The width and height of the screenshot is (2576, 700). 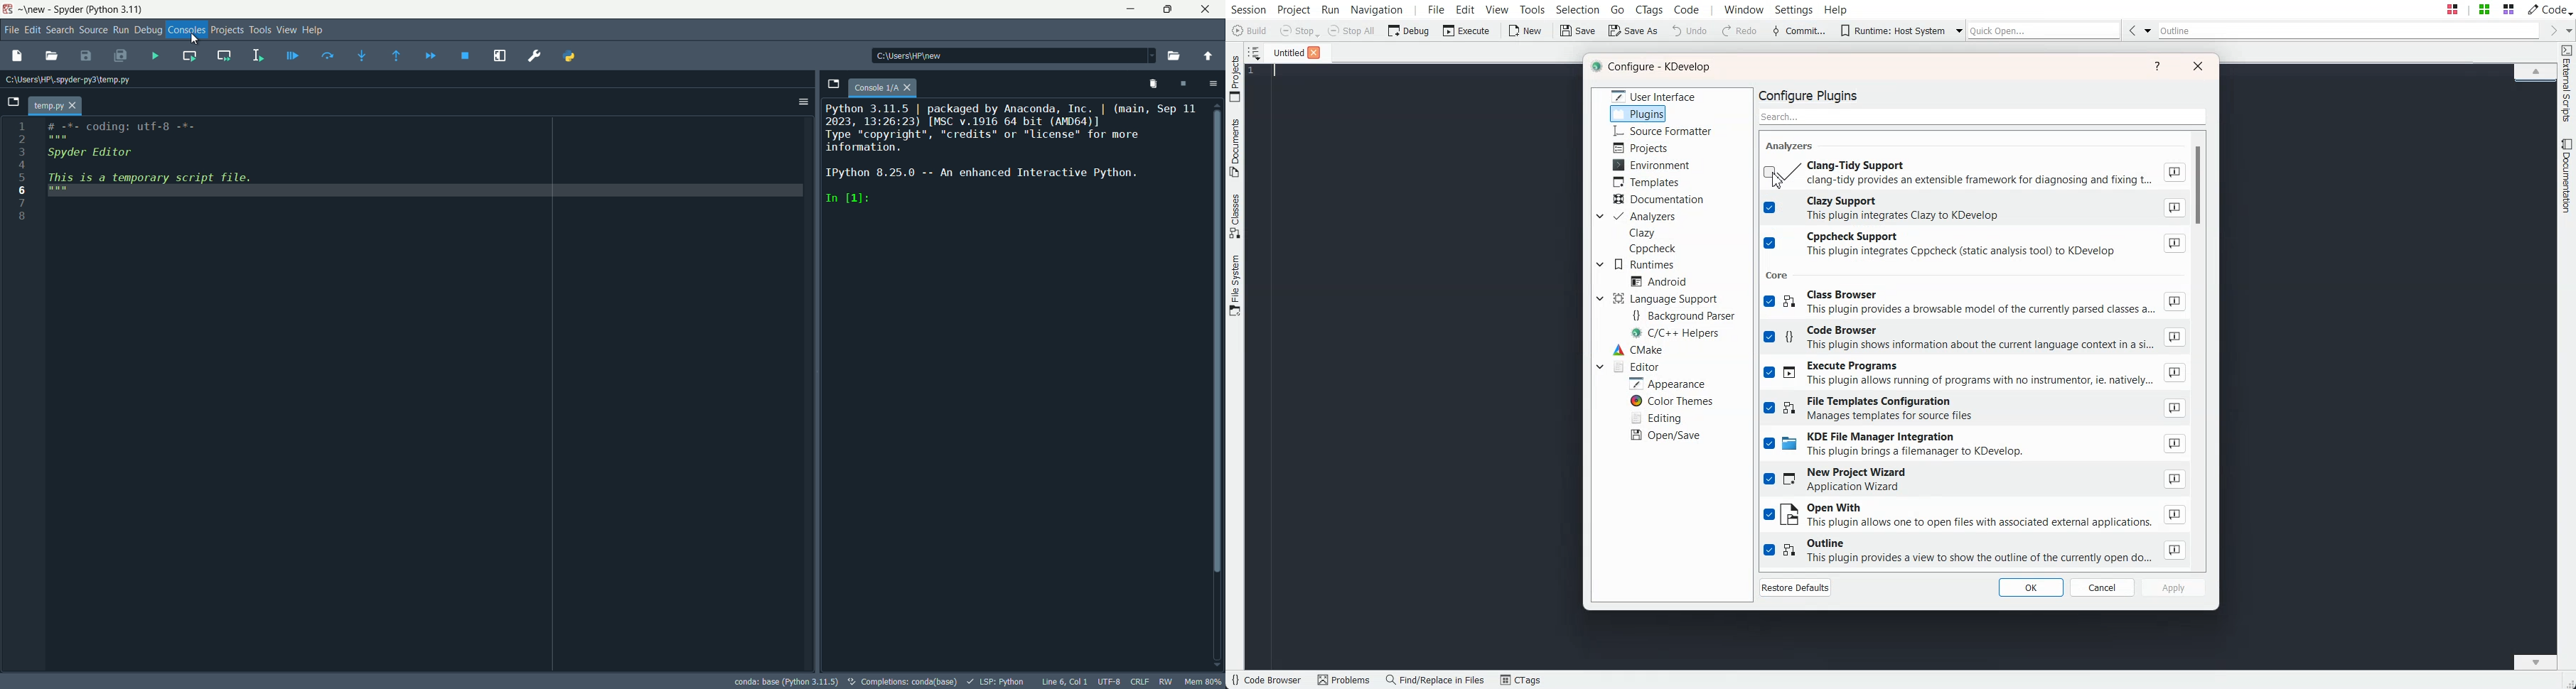 I want to click on options, so click(x=1213, y=83).